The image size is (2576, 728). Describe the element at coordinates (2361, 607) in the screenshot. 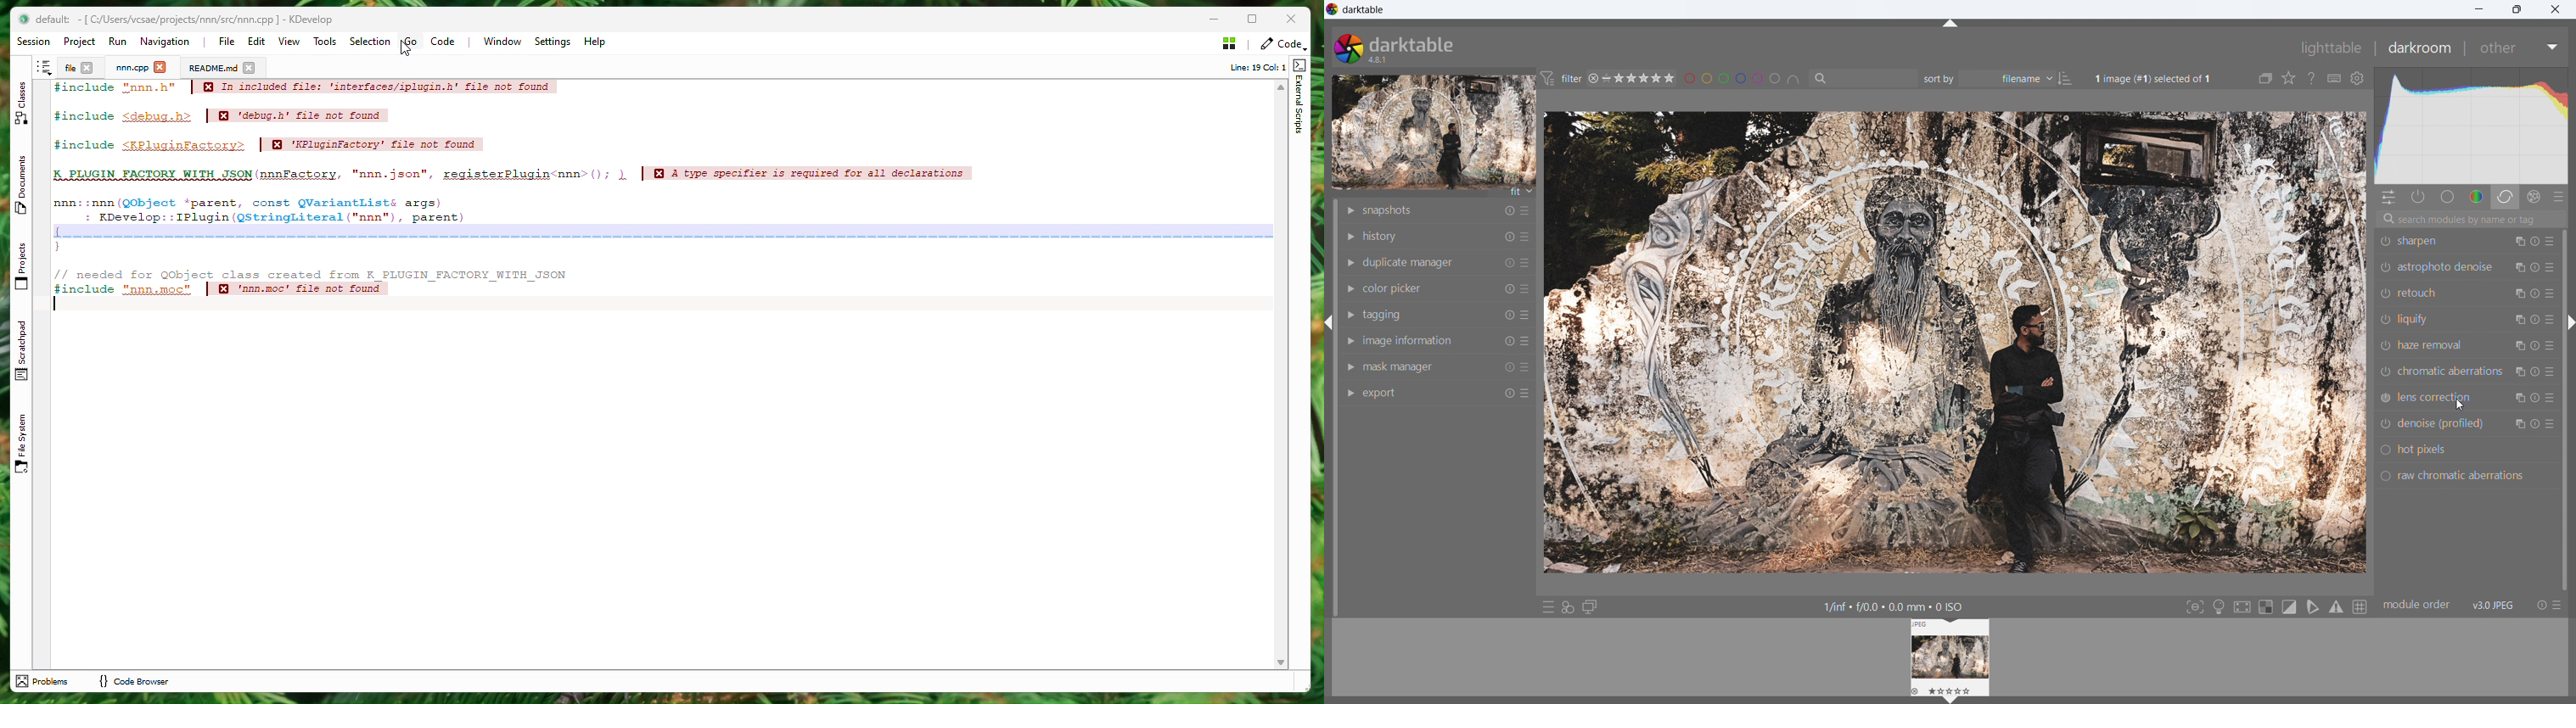

I see `toggle guidelines` at that location.